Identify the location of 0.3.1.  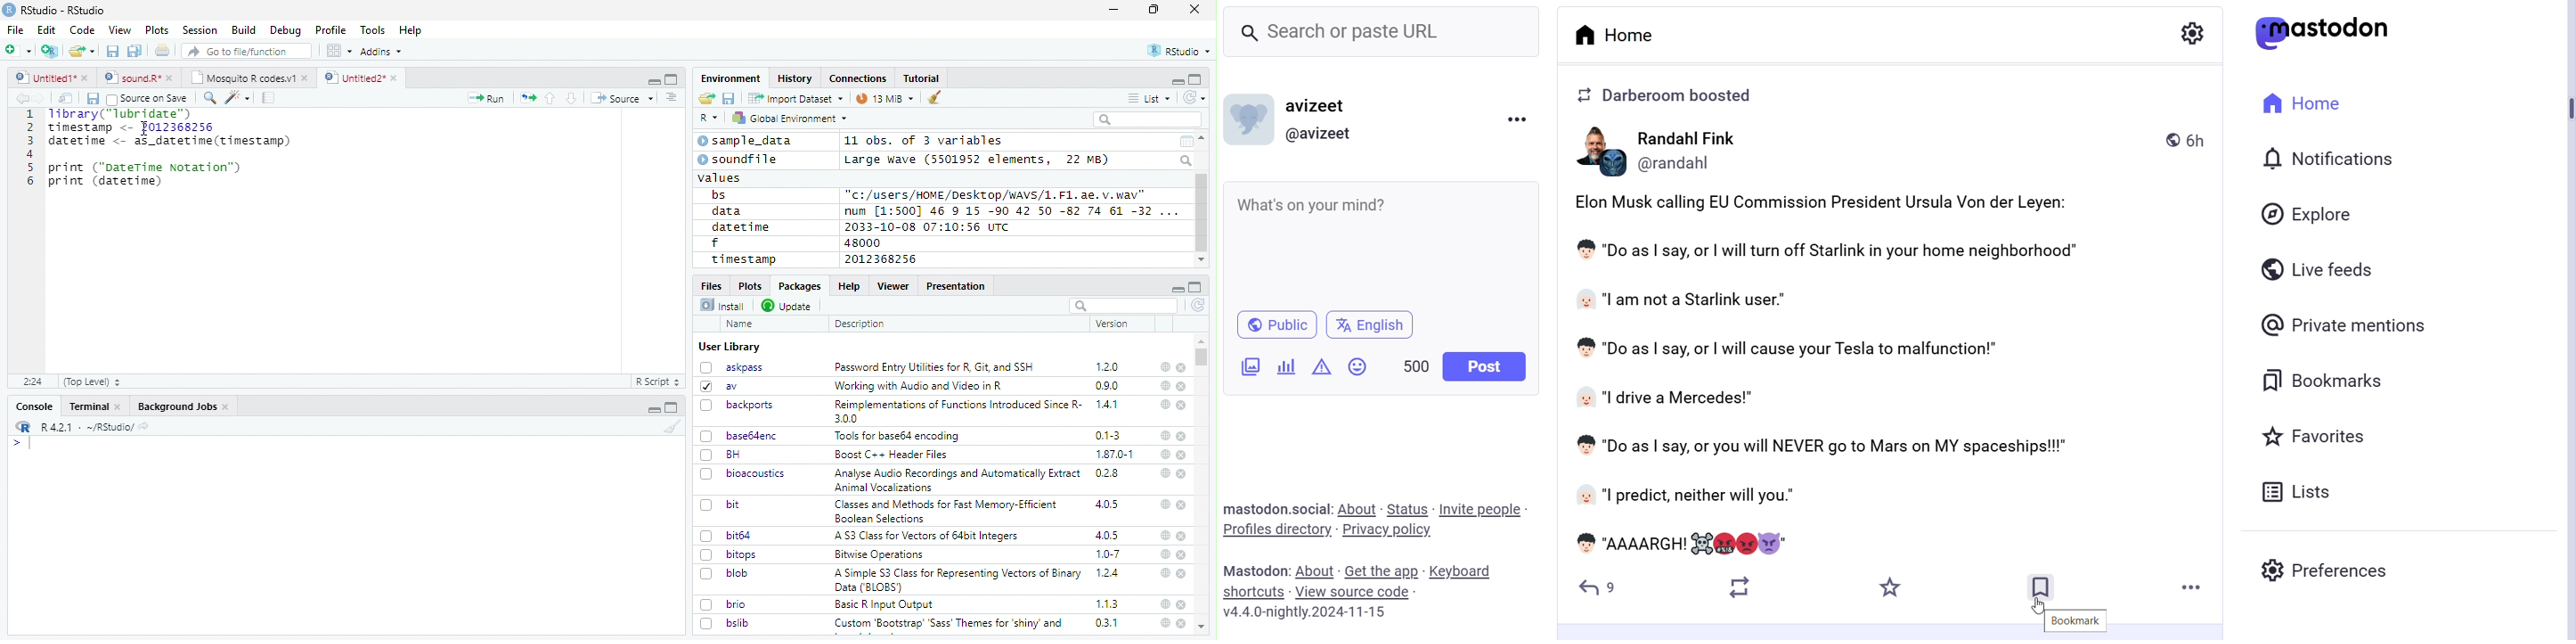
(1106, 622).